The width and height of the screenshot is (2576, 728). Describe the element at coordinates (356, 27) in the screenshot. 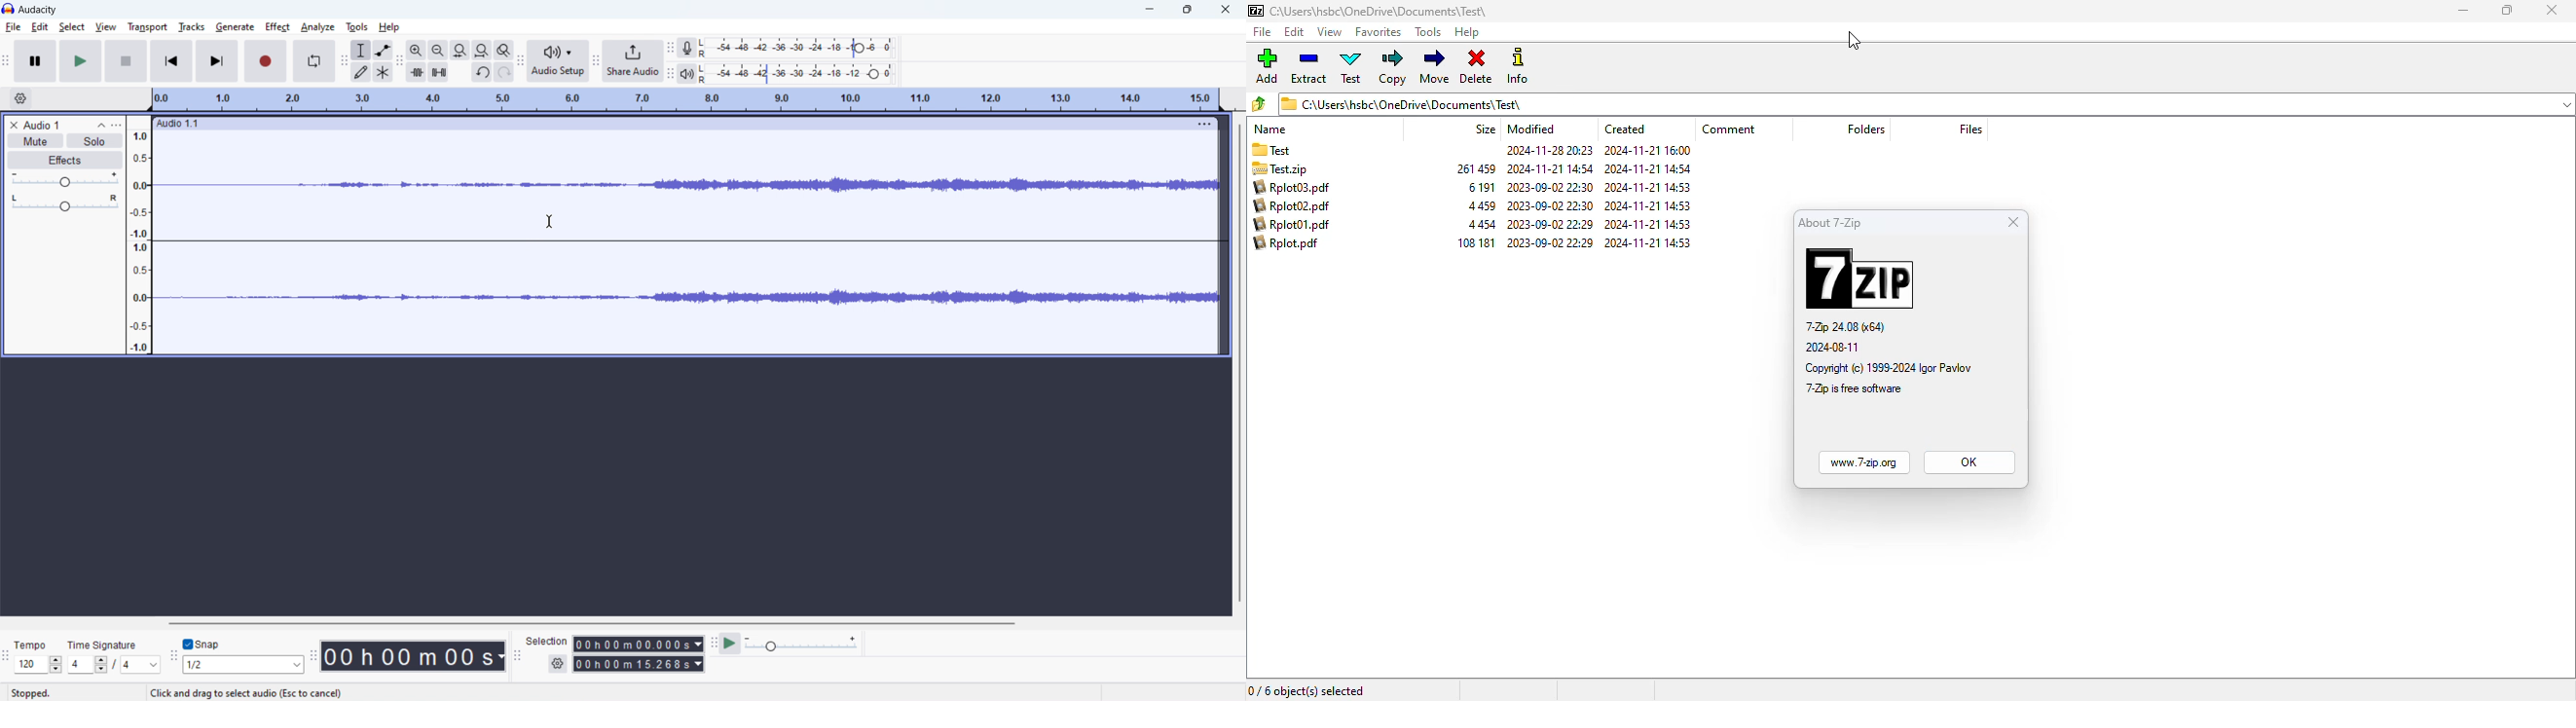

I see `tools` at that location.